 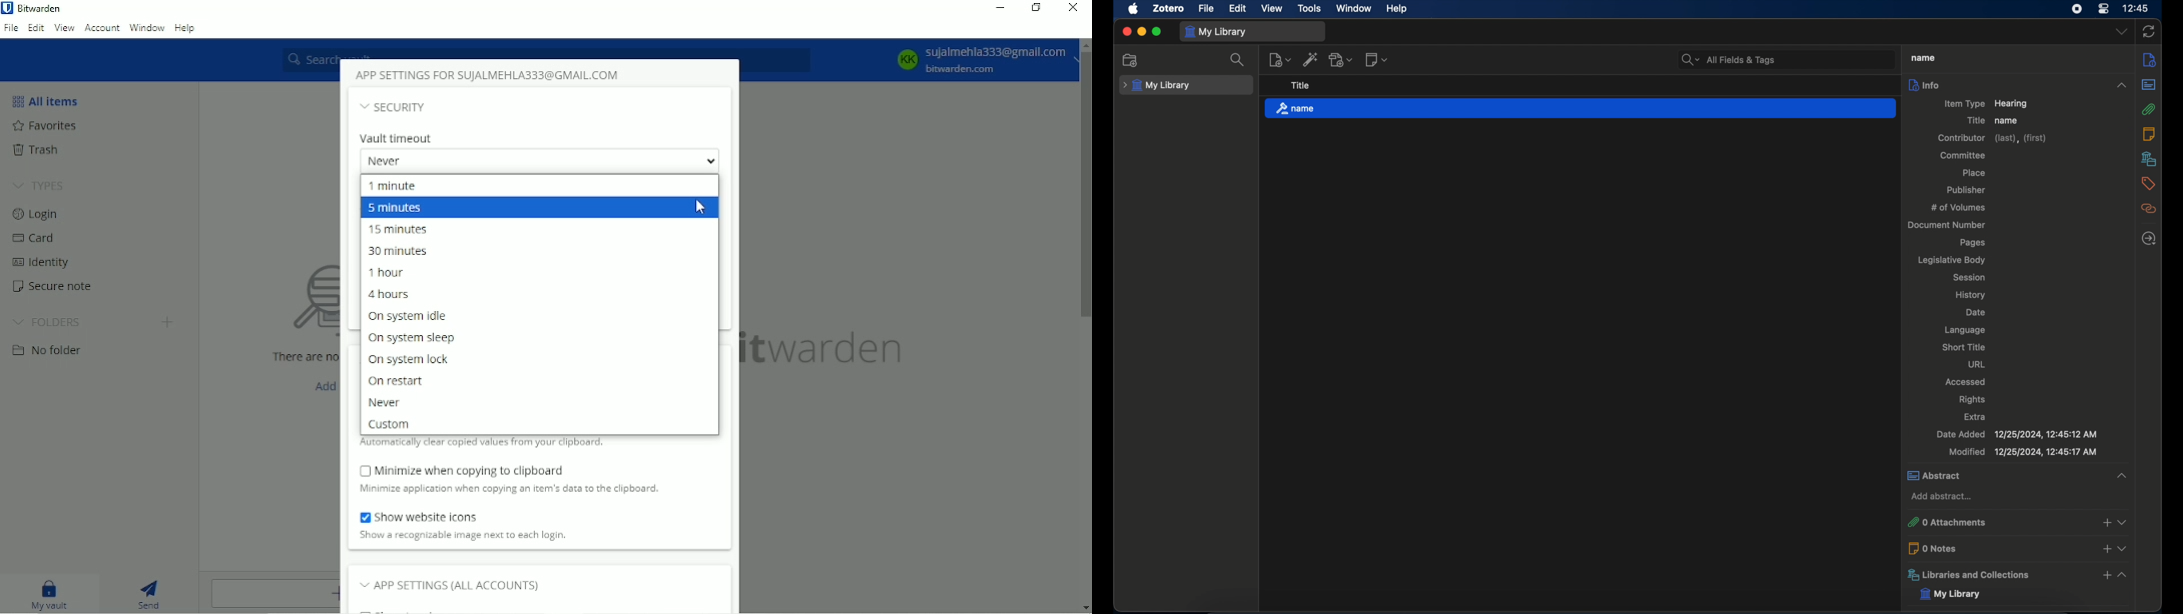 What do you see at coordinates (1272, 9) in the screenshot?
I see `view` at bounding box center [1272, 9].